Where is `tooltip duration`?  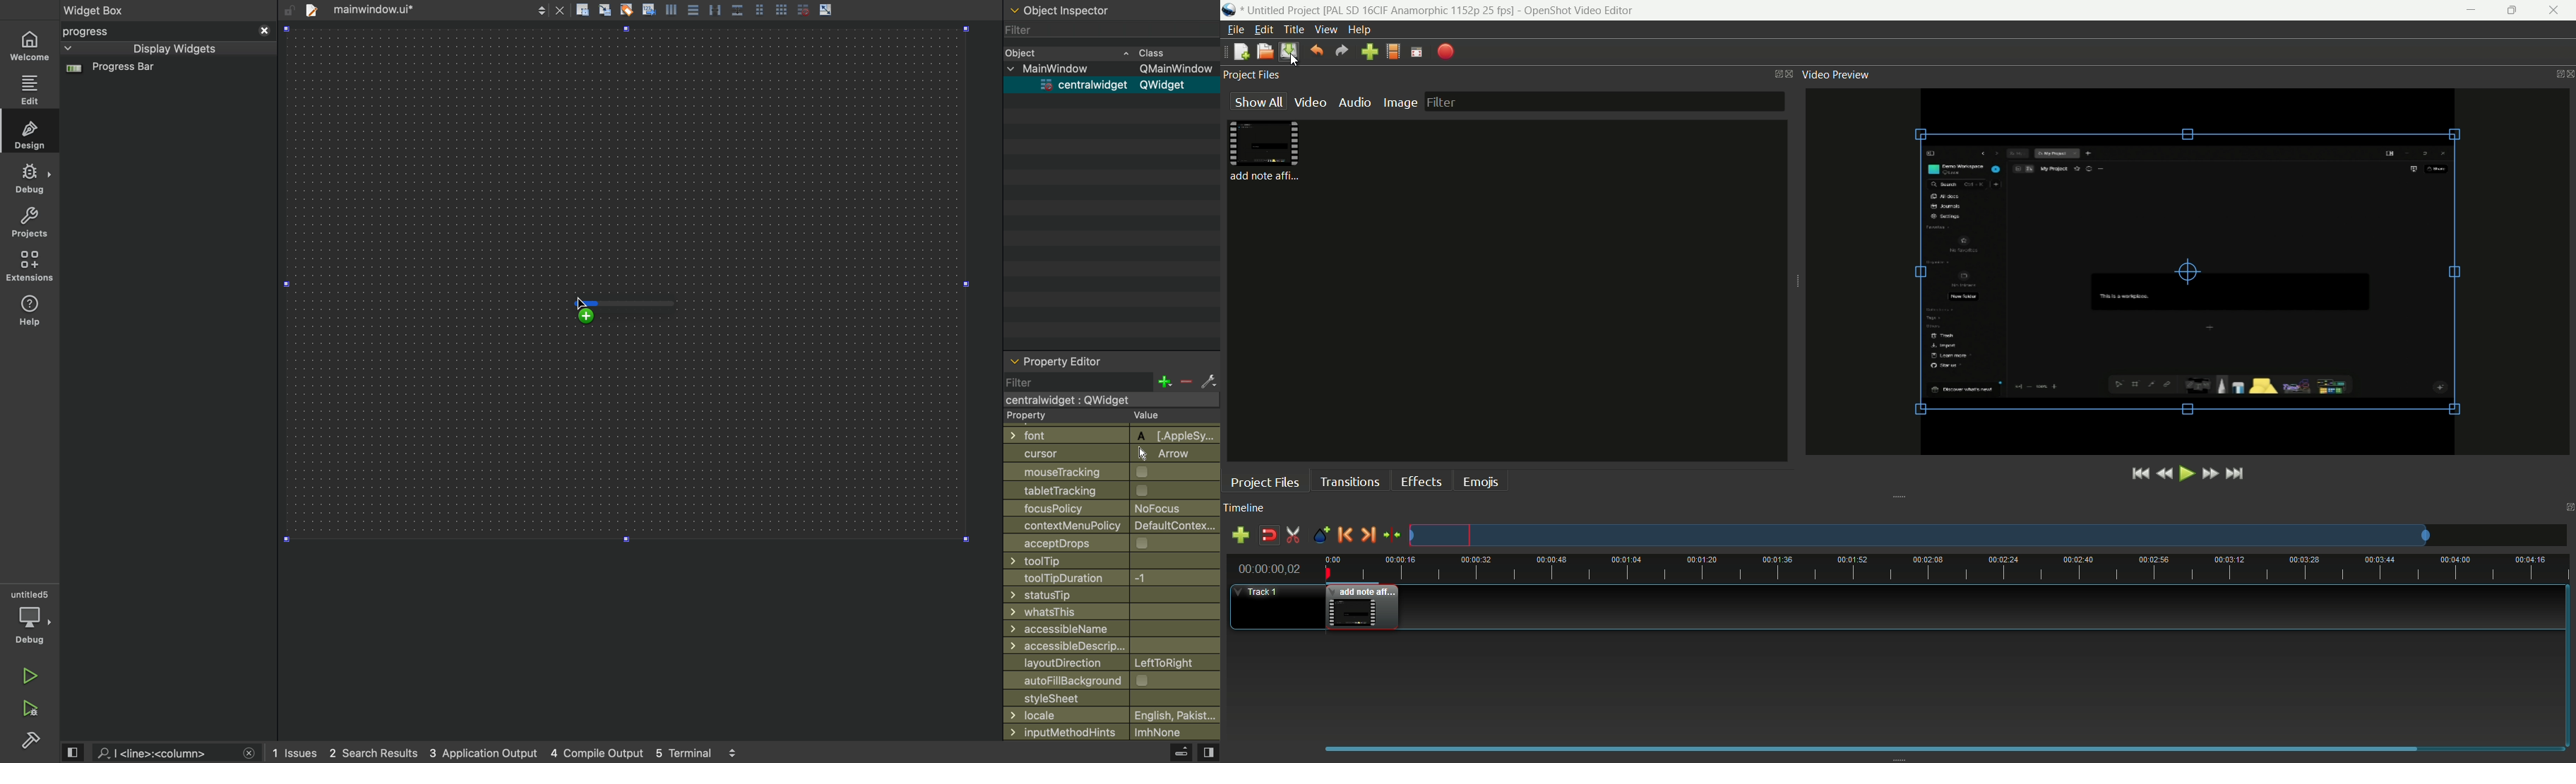
tooltip duration is located at coordinates (1098, 578).